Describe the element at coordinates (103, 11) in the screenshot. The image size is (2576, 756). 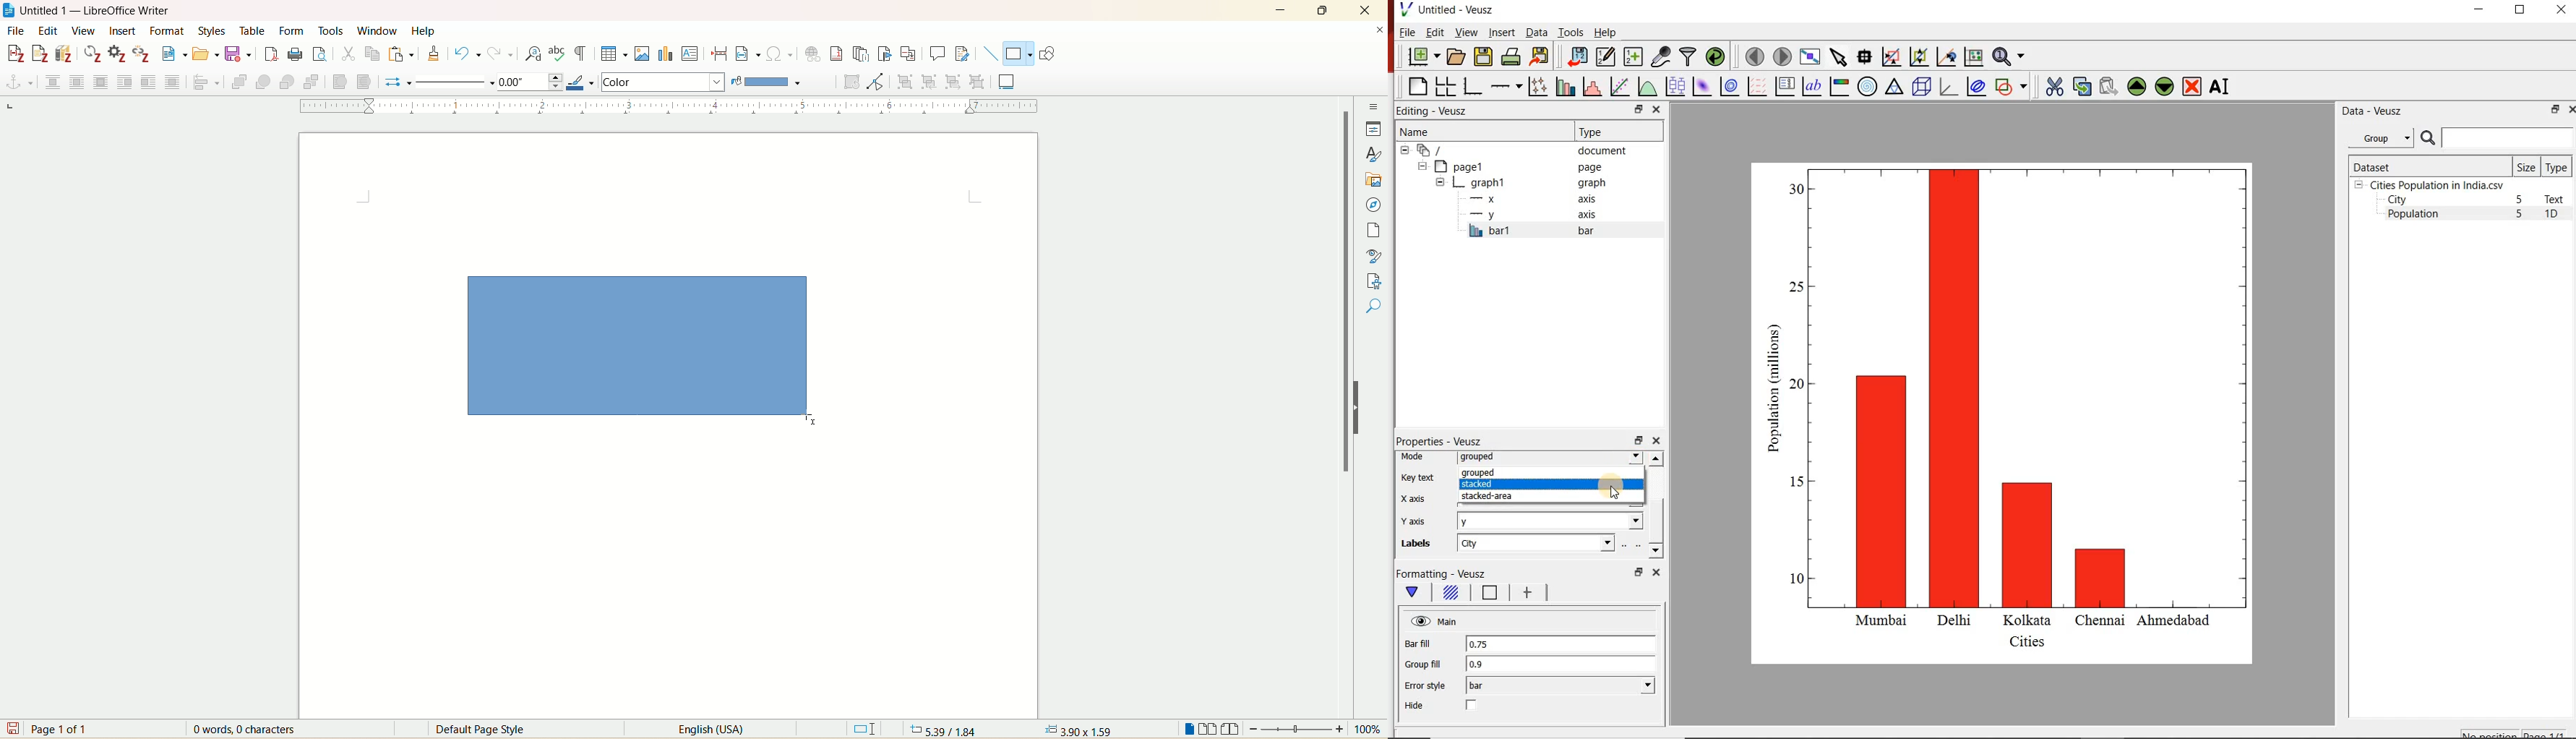
I see `document name` at that location.